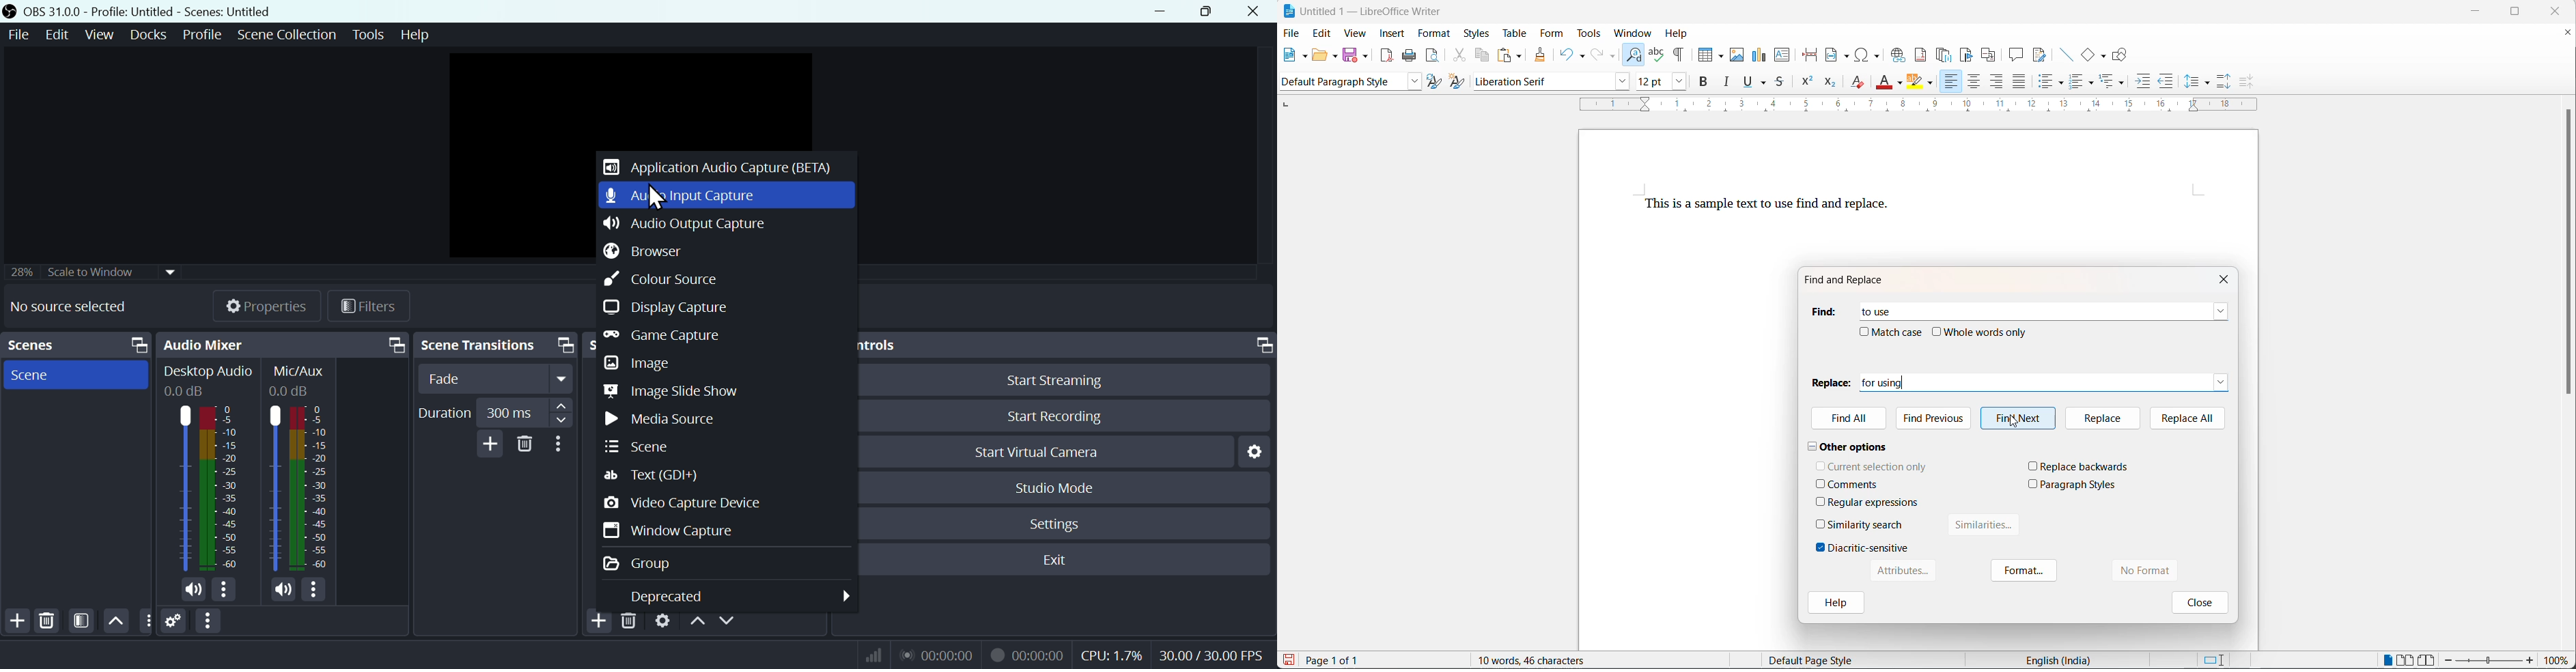 The height and width of the screenshot is (672, 2576). What do you see at coordinates (1821, 465) in the screenshot?
I see `checkbox` at bounding box center [1821, 465].